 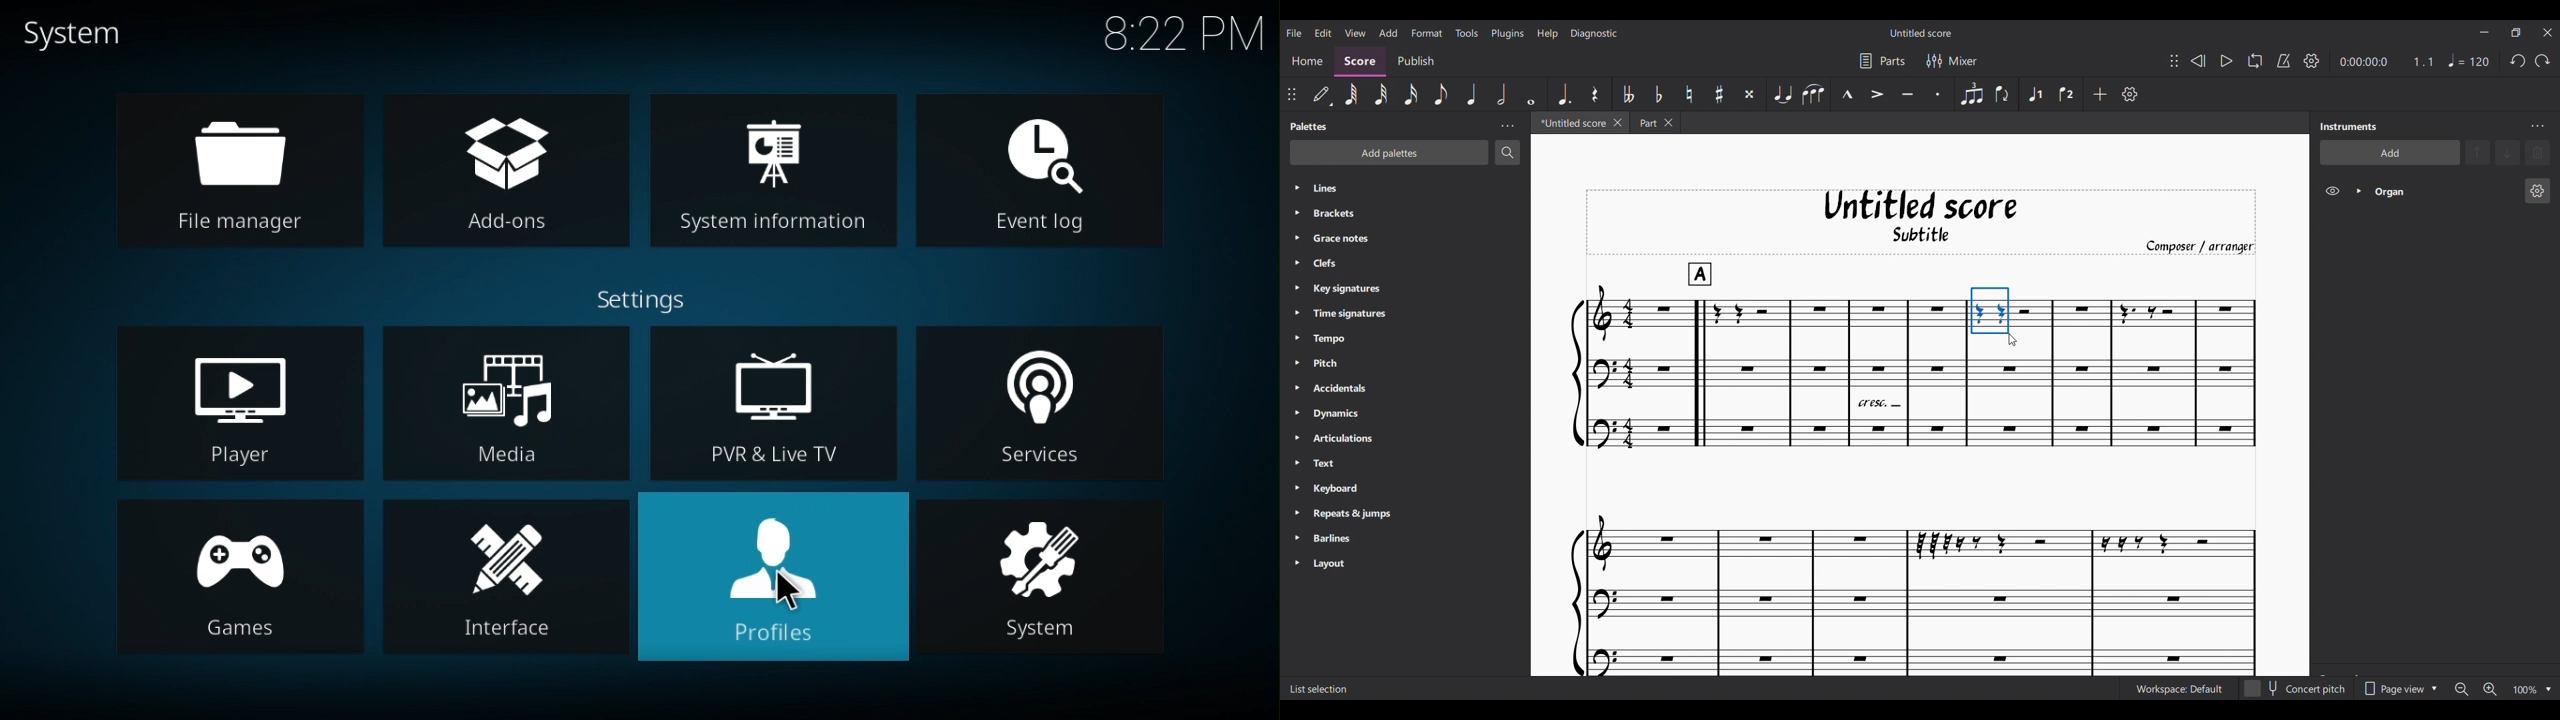 I want to click on Toggle flat, so click(x=1658, y=94).